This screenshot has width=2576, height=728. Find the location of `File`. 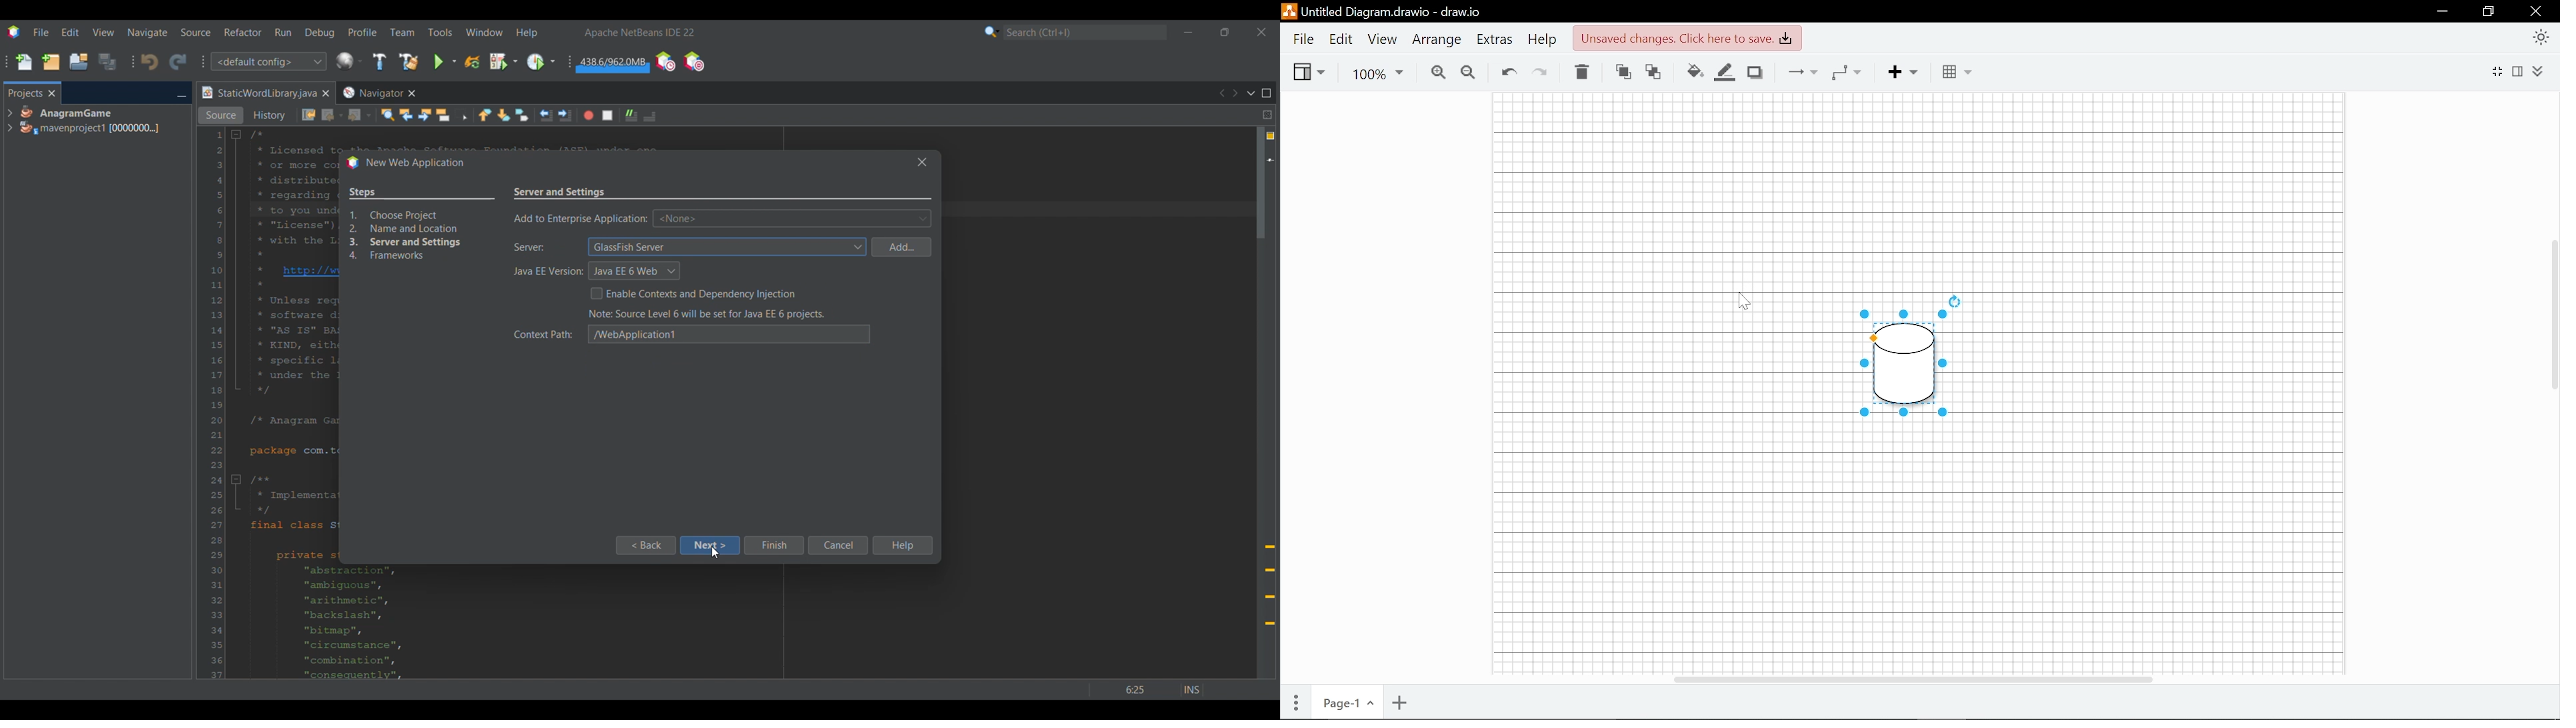

File is located at coordinates (1303, 39).